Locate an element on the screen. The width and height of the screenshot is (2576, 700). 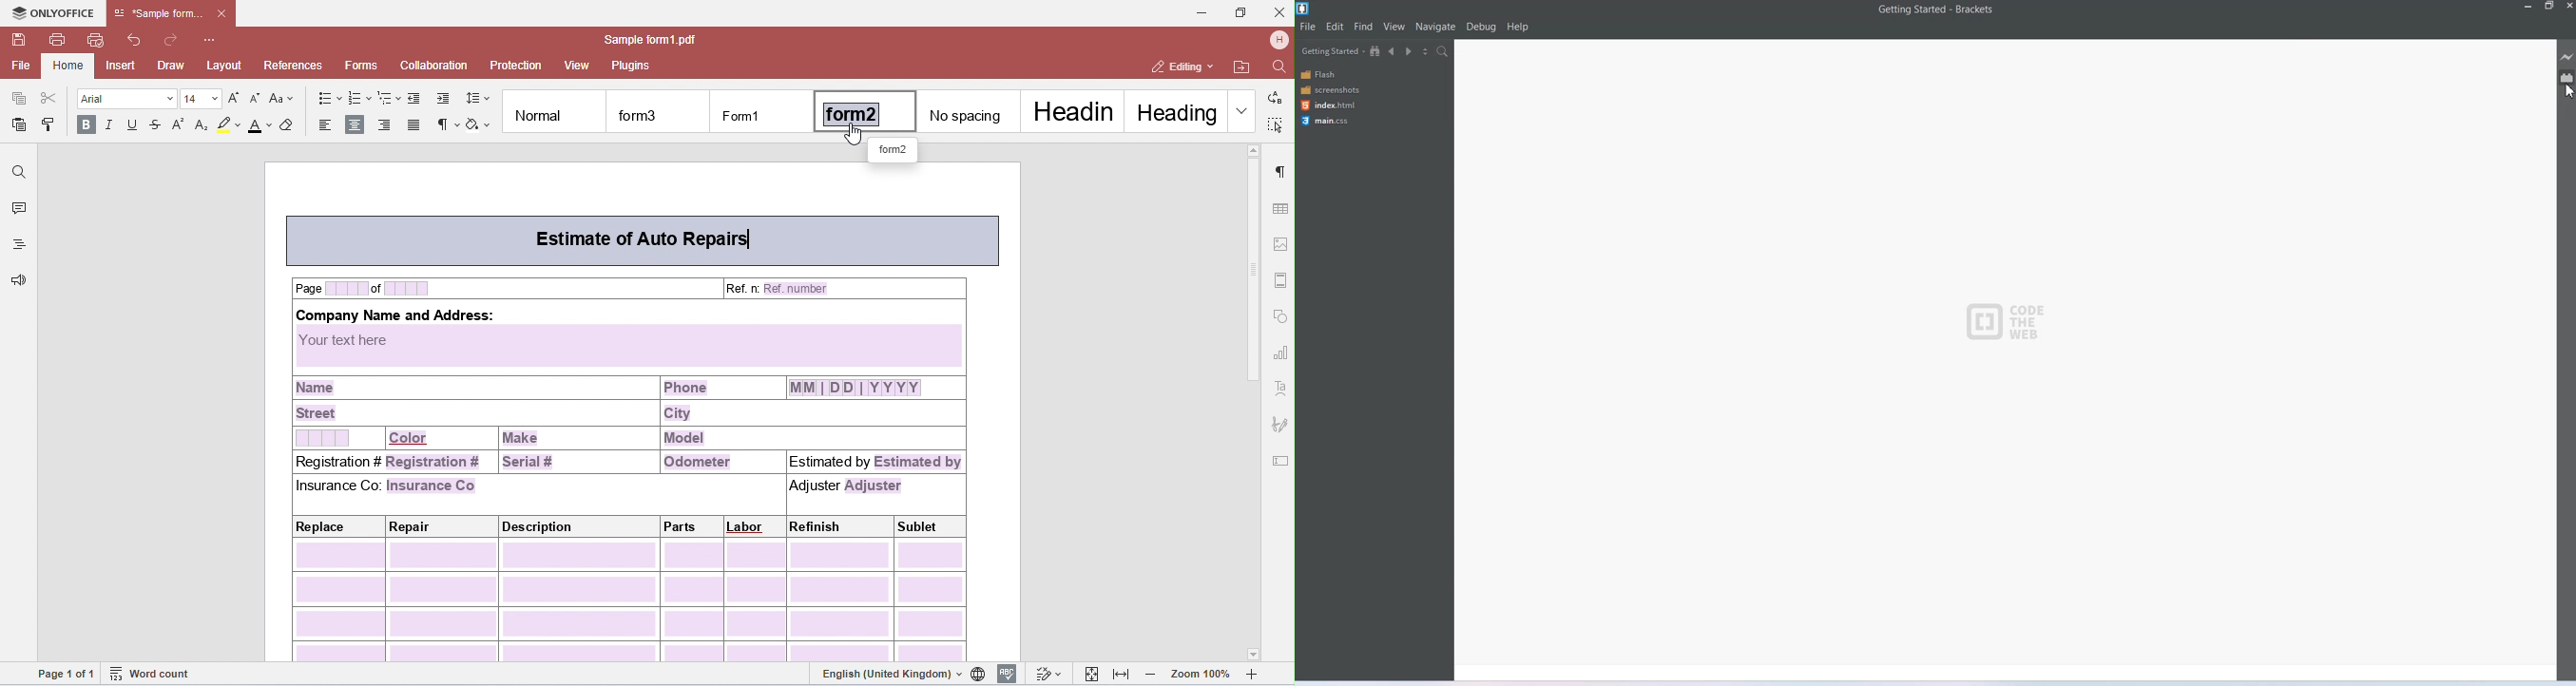
Navigate forward is located at coordinates (1409, 51).